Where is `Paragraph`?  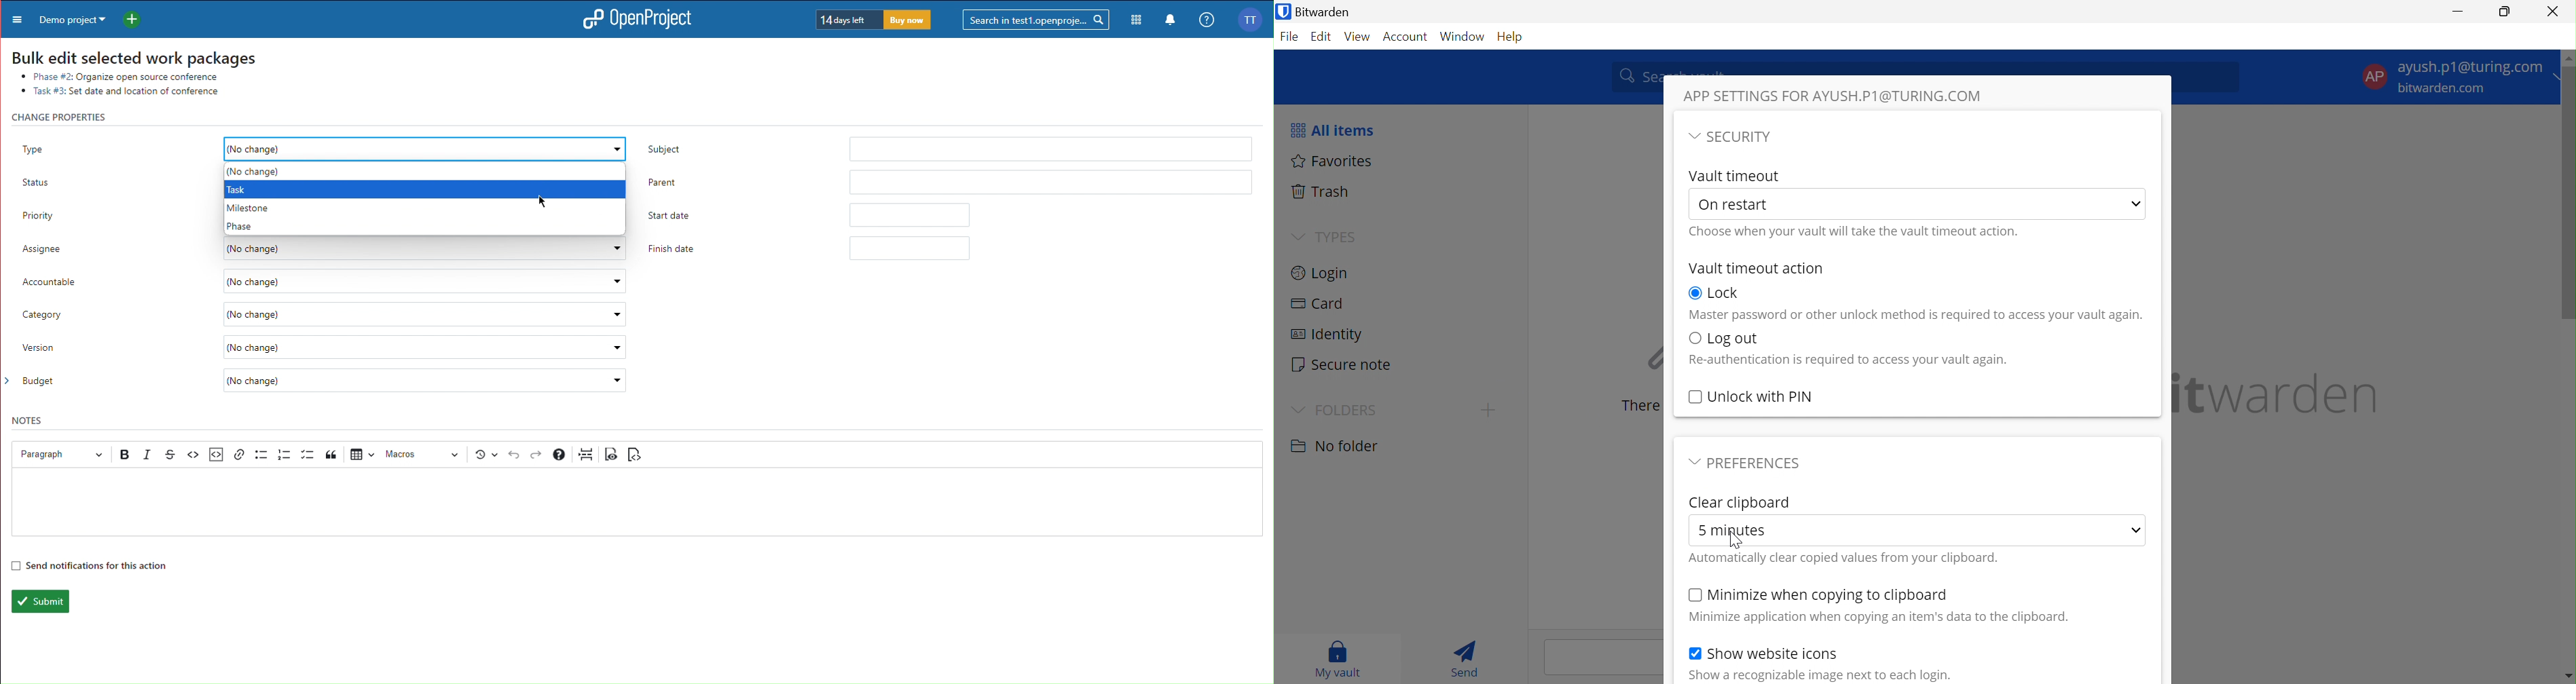
Paragraph is located at coordinates (58, 454).